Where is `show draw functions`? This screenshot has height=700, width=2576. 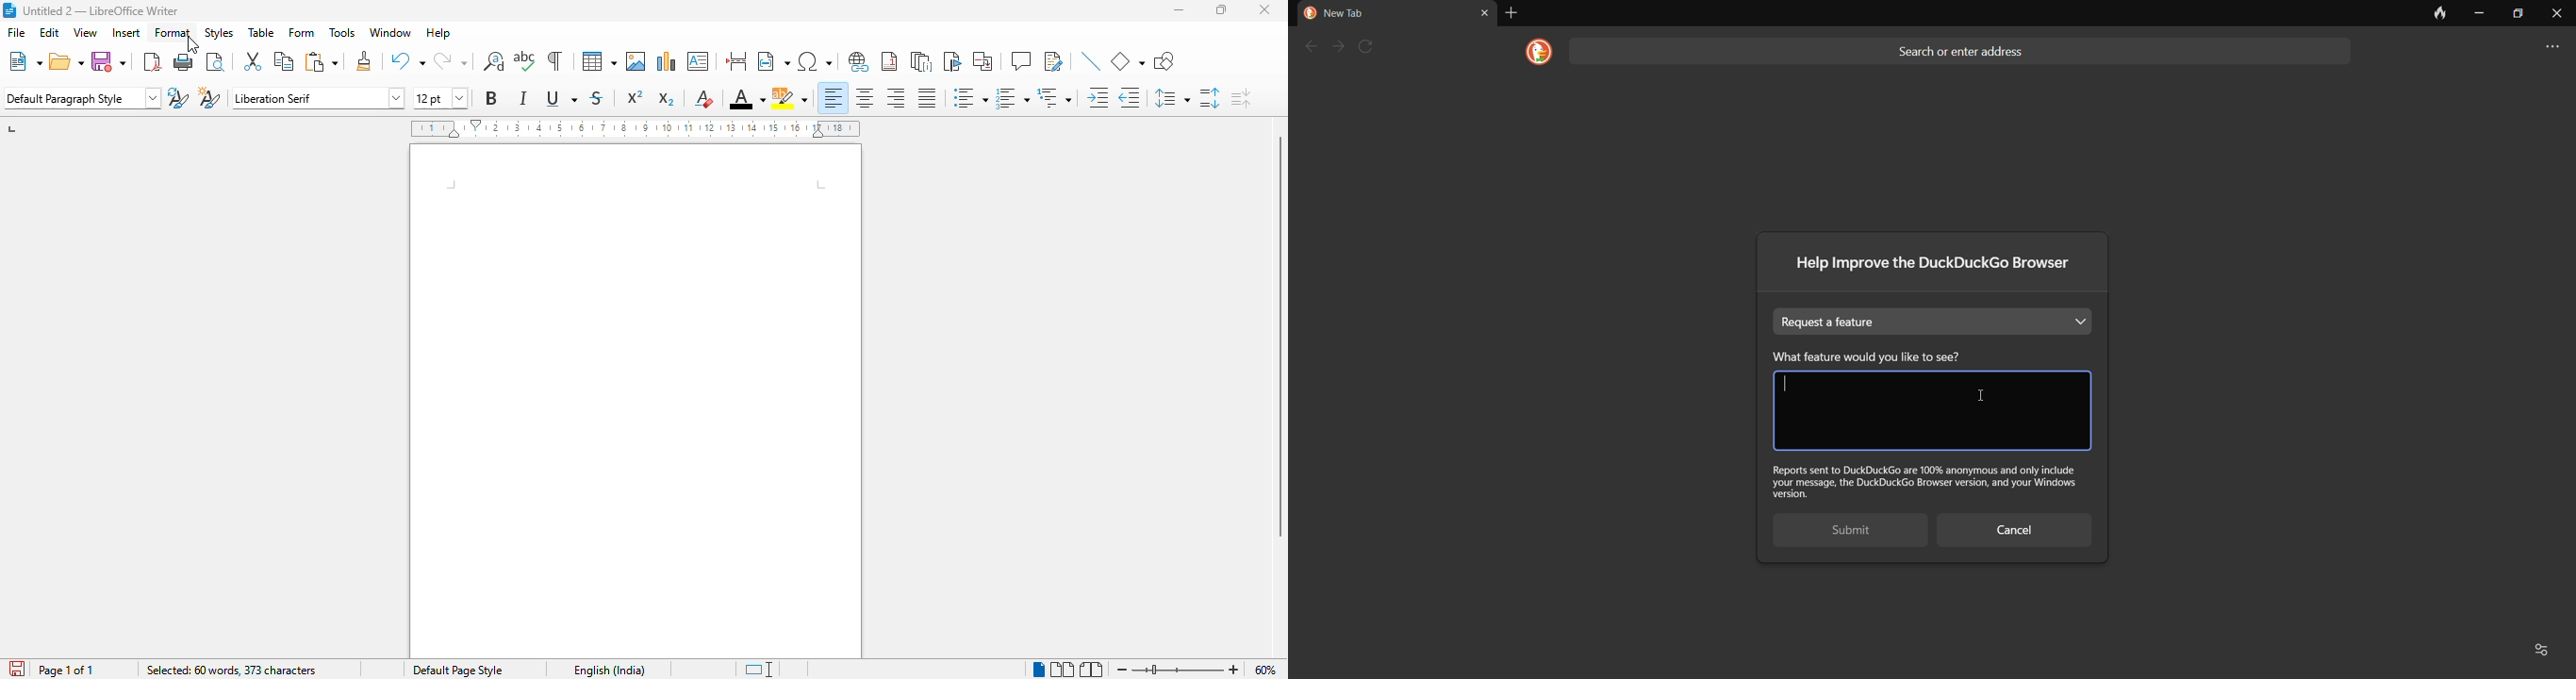 show draw functions is located at coordinates (1164, 61).